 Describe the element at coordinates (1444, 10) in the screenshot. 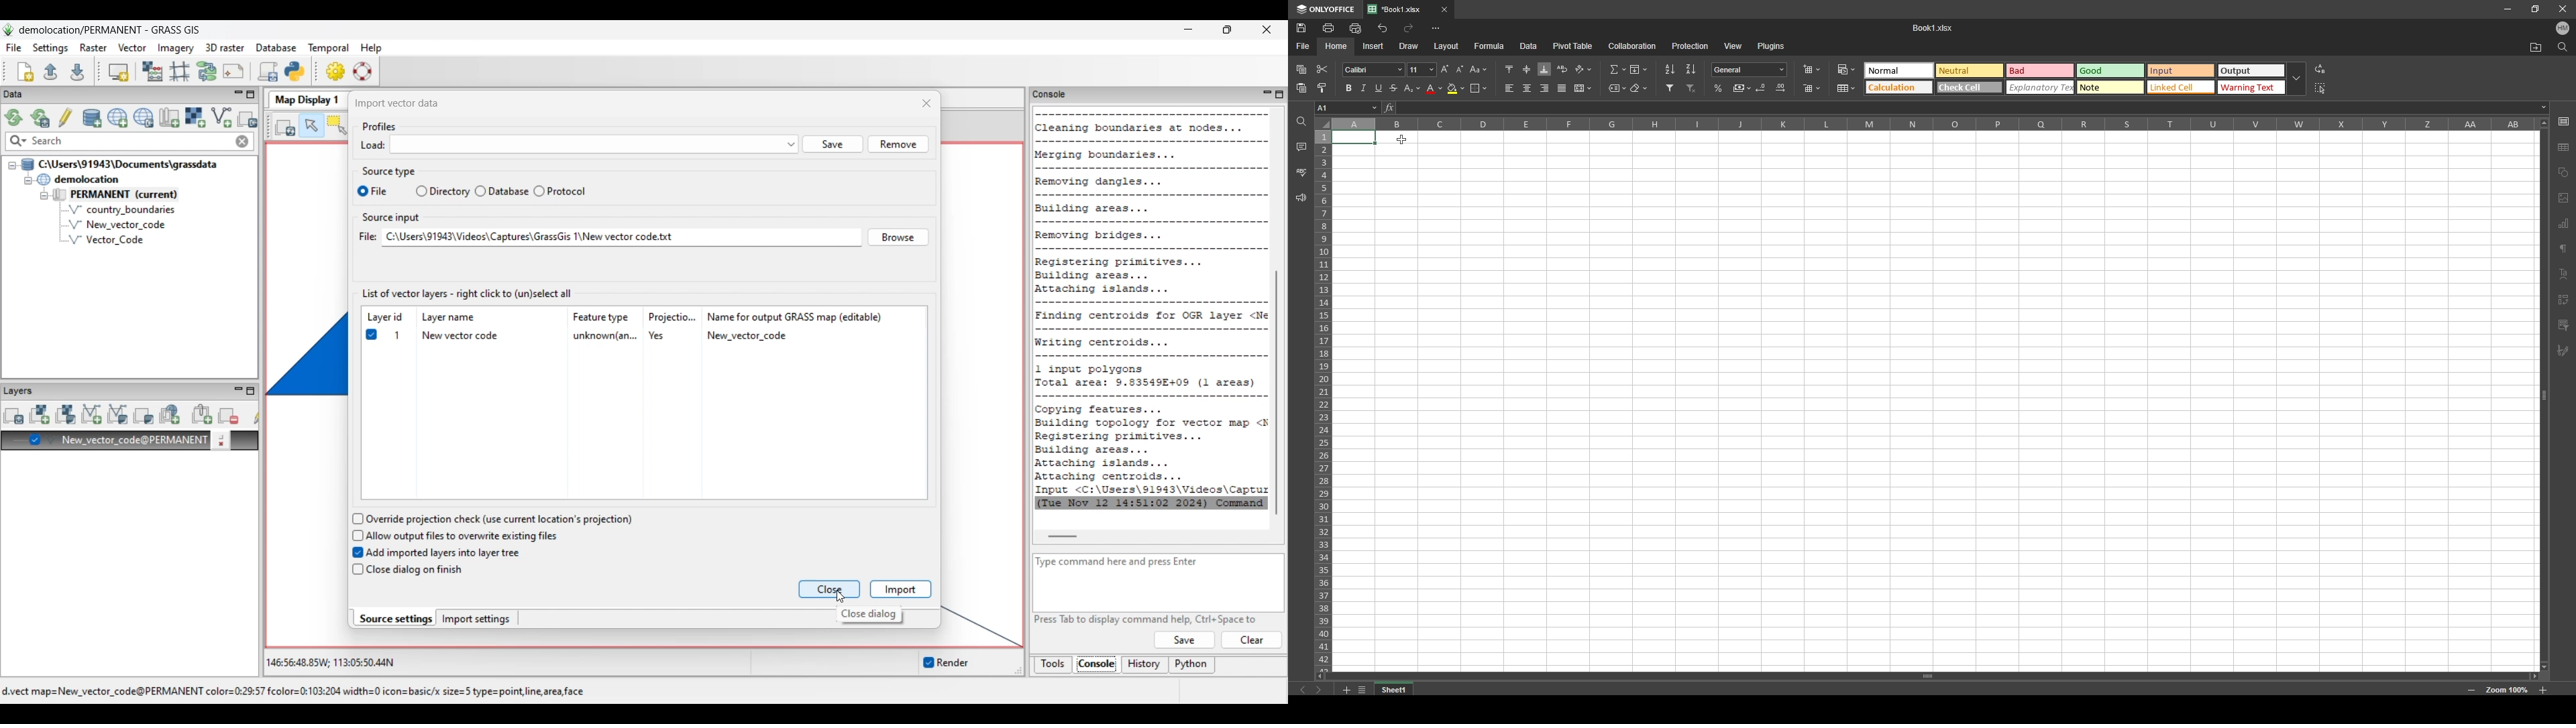

I see `close` at that location.